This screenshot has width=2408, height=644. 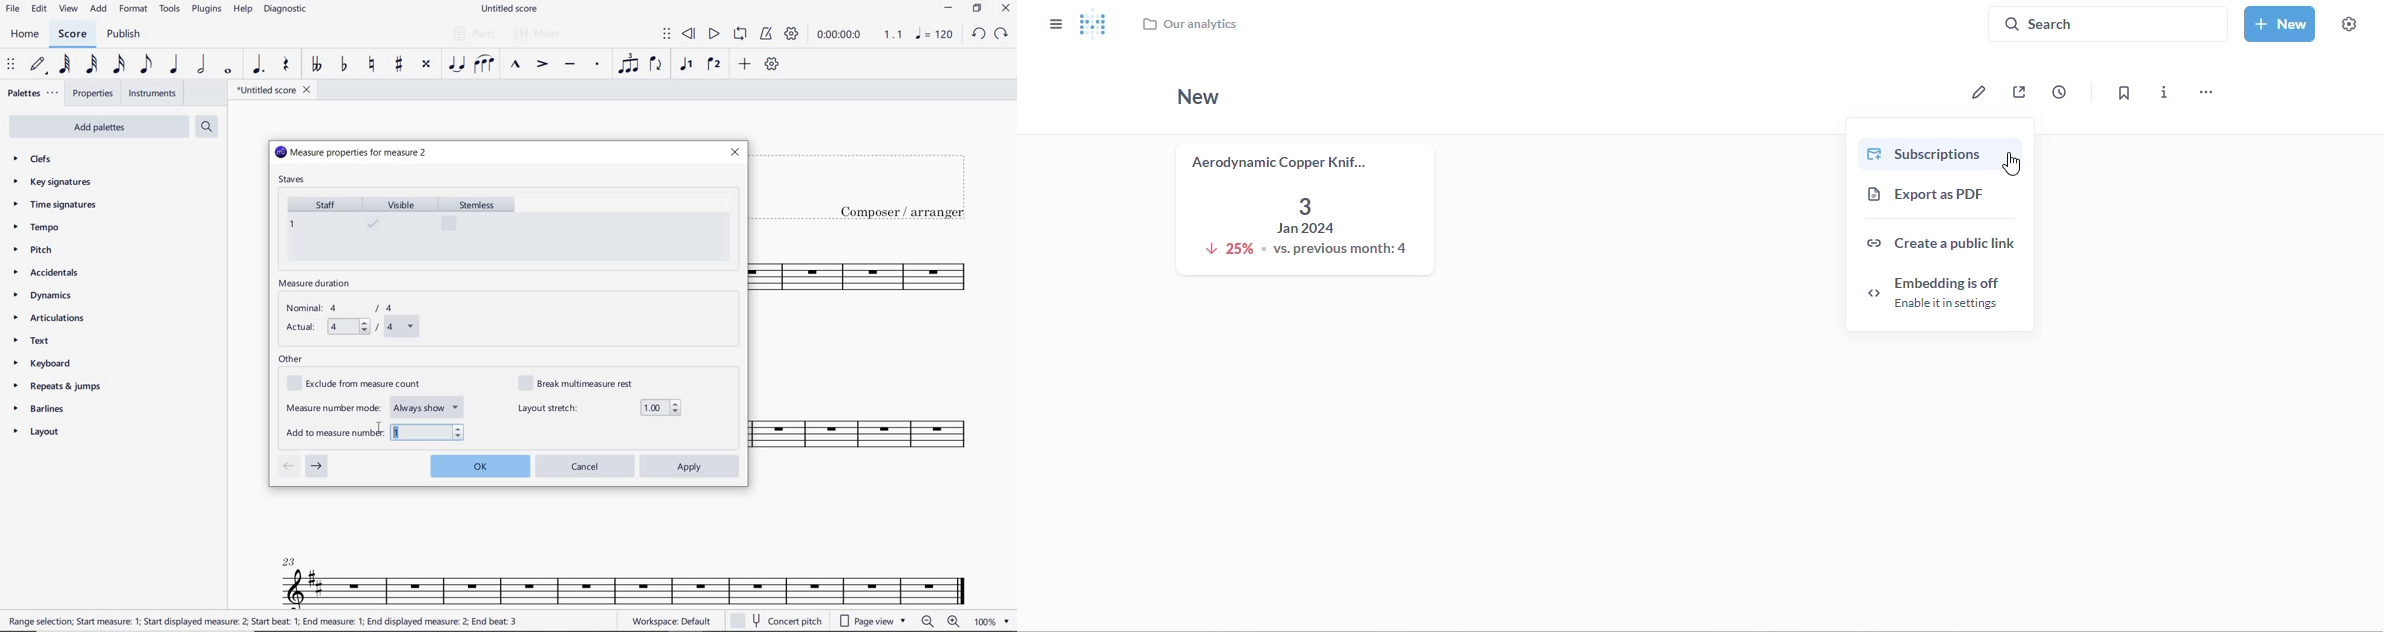 I want to click on DIAGNOSTIC, so click(x=289, y=10).